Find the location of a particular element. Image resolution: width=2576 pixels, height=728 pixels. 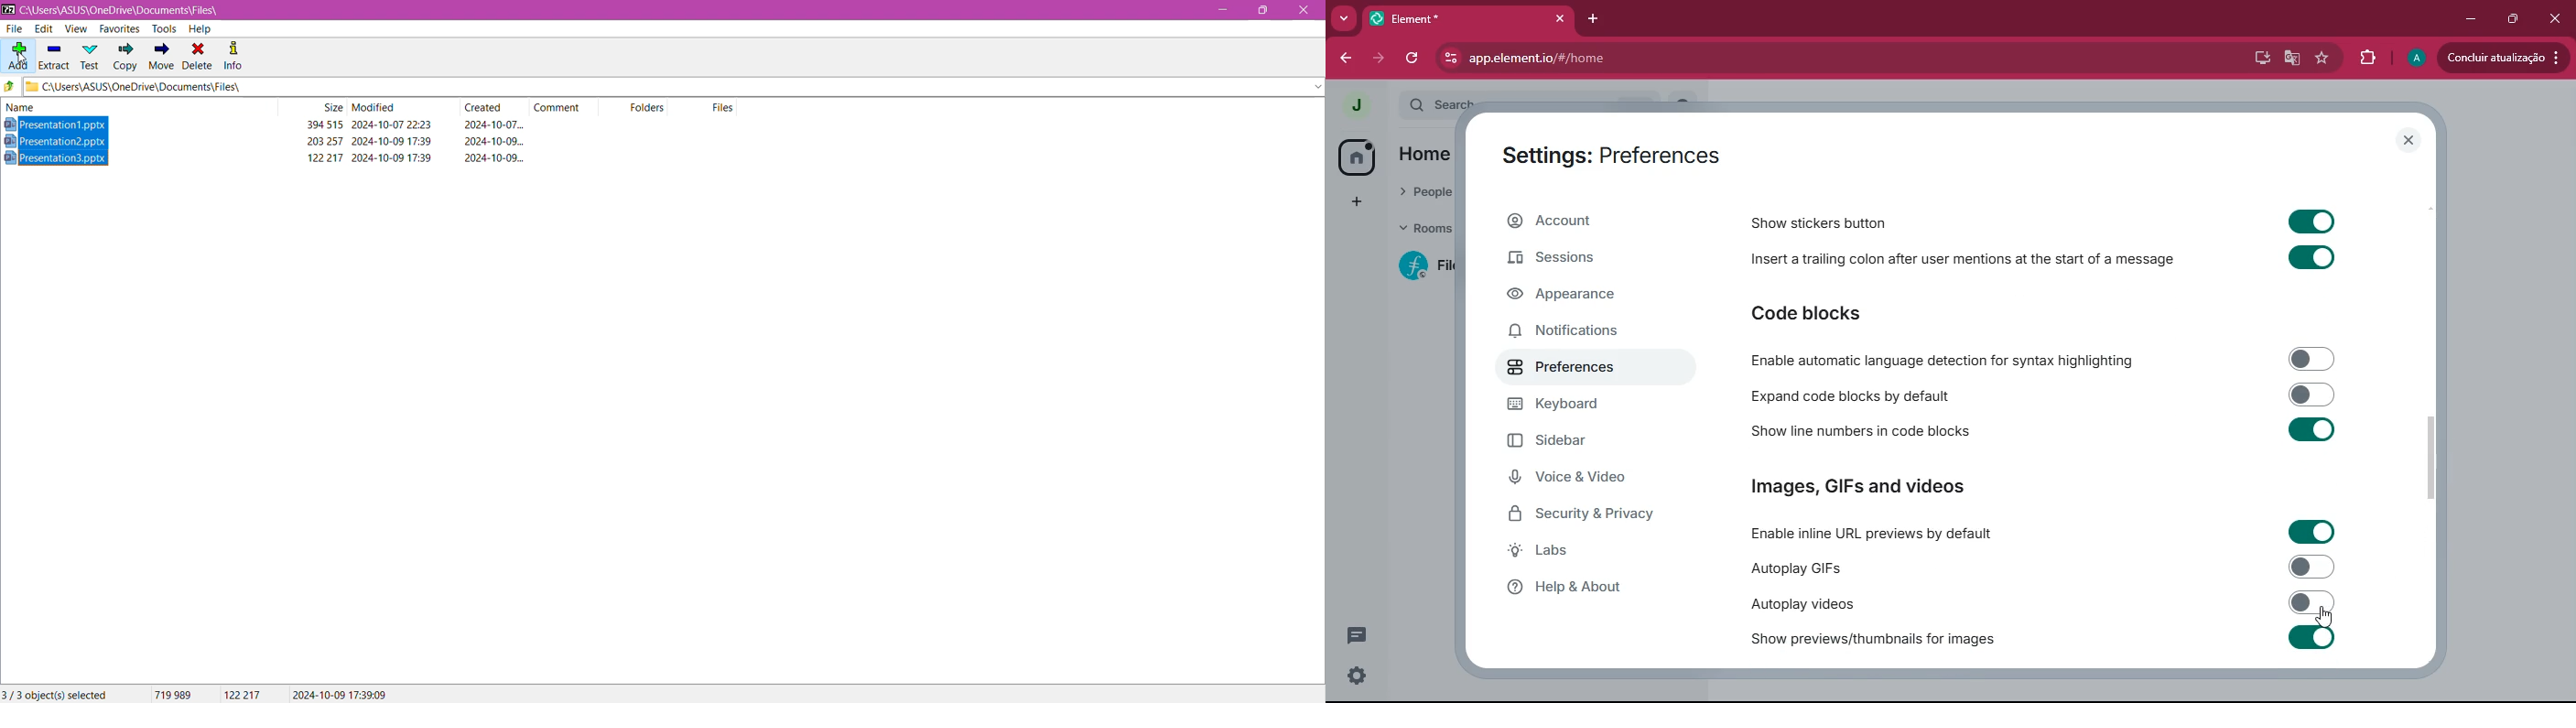

Application Logo is located at coordinates (8, 9).